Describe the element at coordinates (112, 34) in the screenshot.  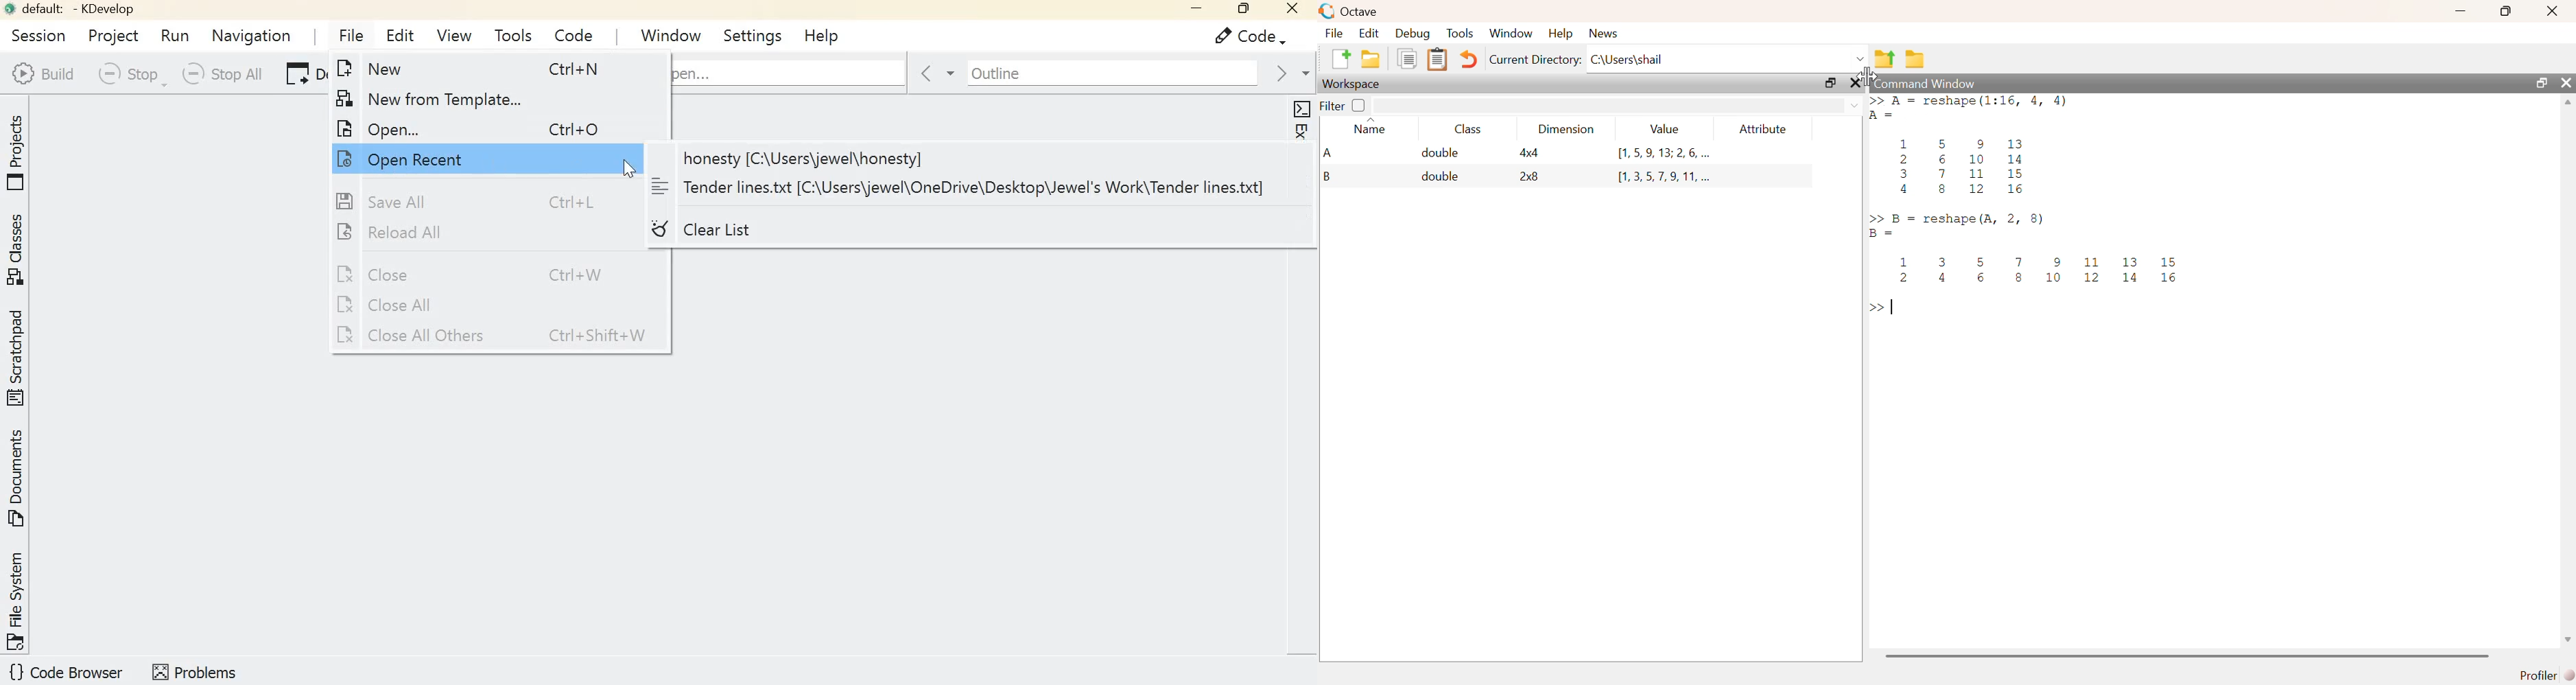
I see `Project` at that location.